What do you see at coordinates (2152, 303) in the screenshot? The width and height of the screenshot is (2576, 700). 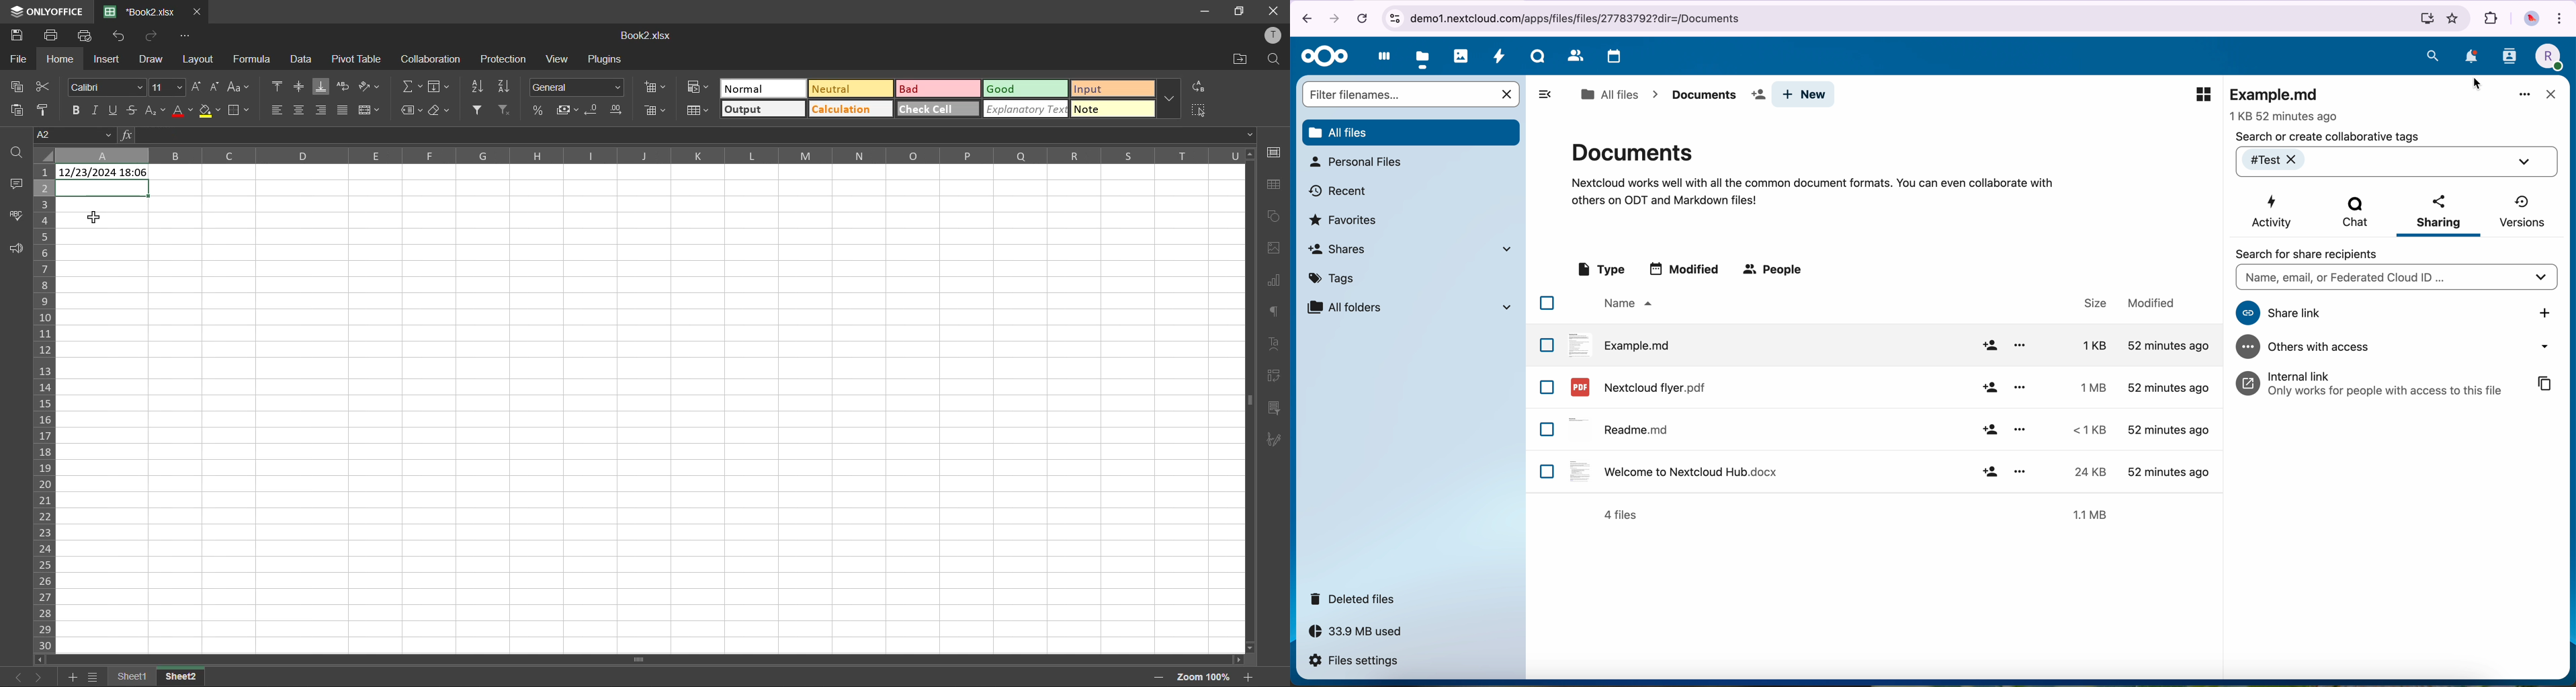 I see `modified` at bounding box center [2152, 303].